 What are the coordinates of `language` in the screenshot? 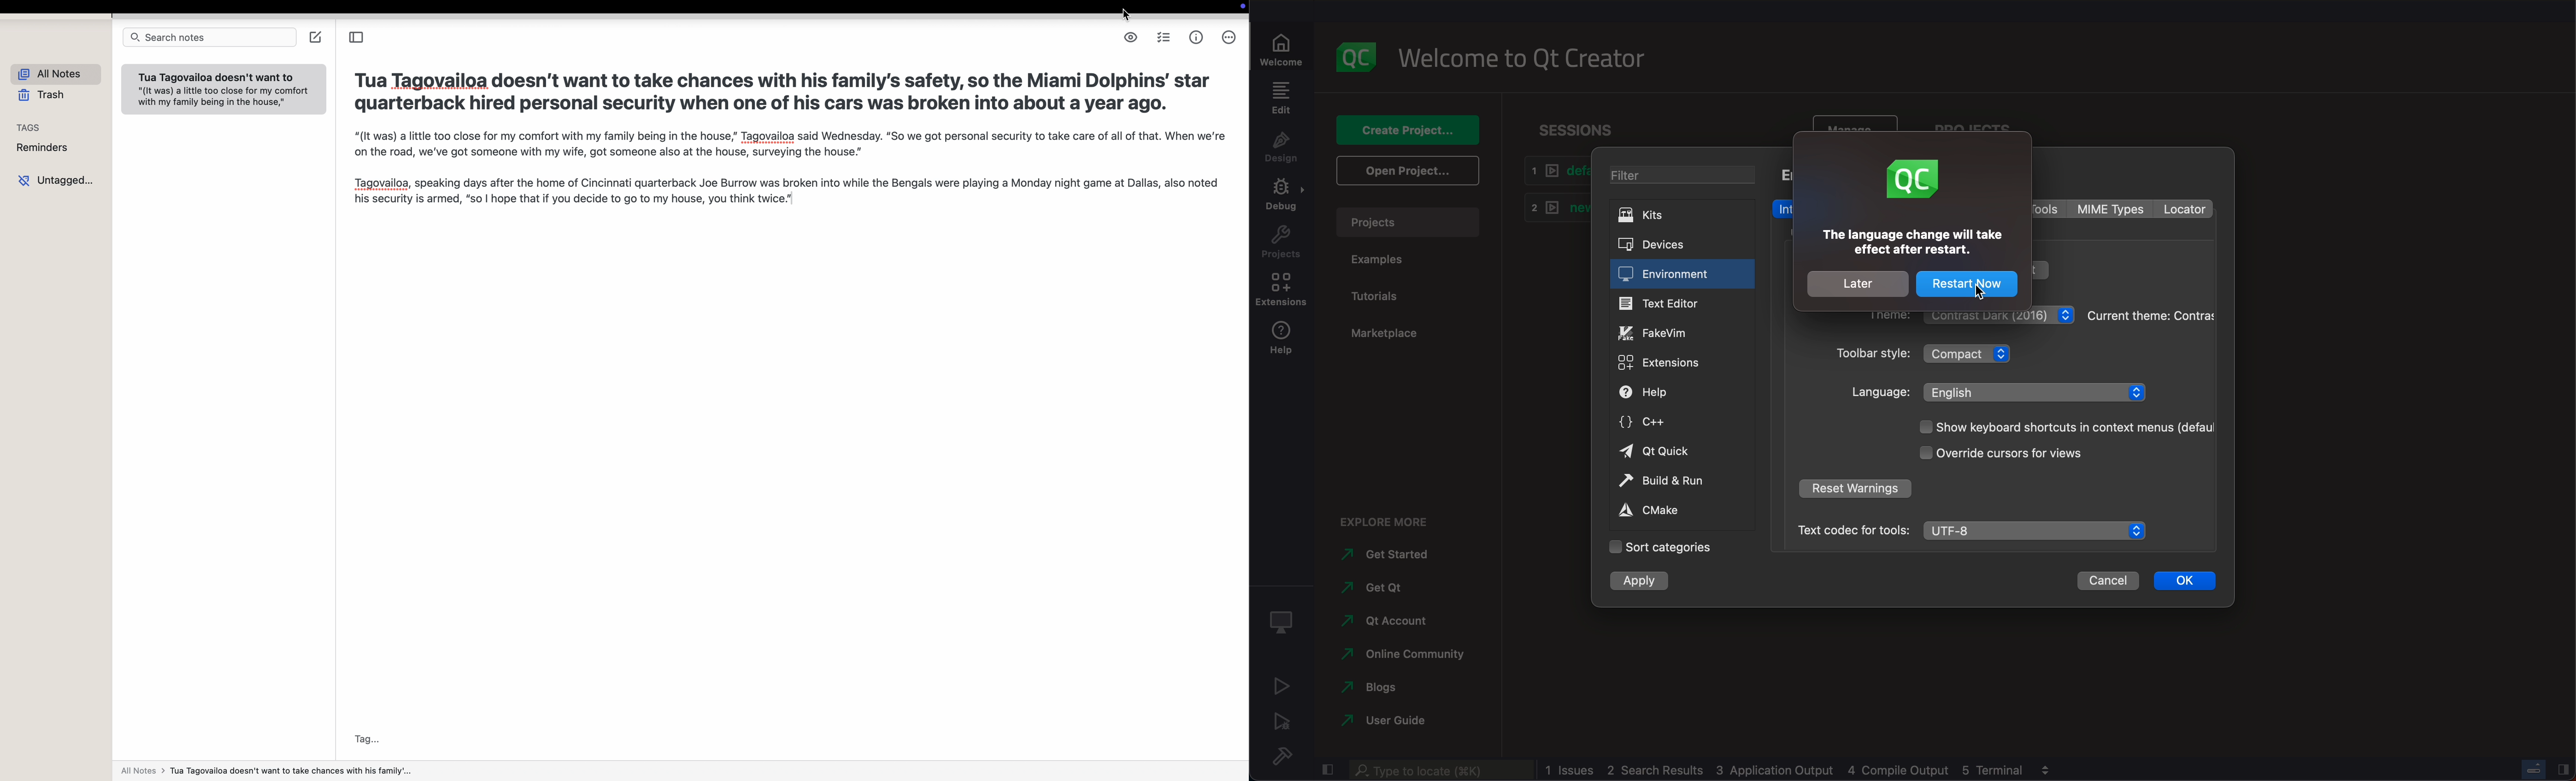 It's located at (1878, 392).